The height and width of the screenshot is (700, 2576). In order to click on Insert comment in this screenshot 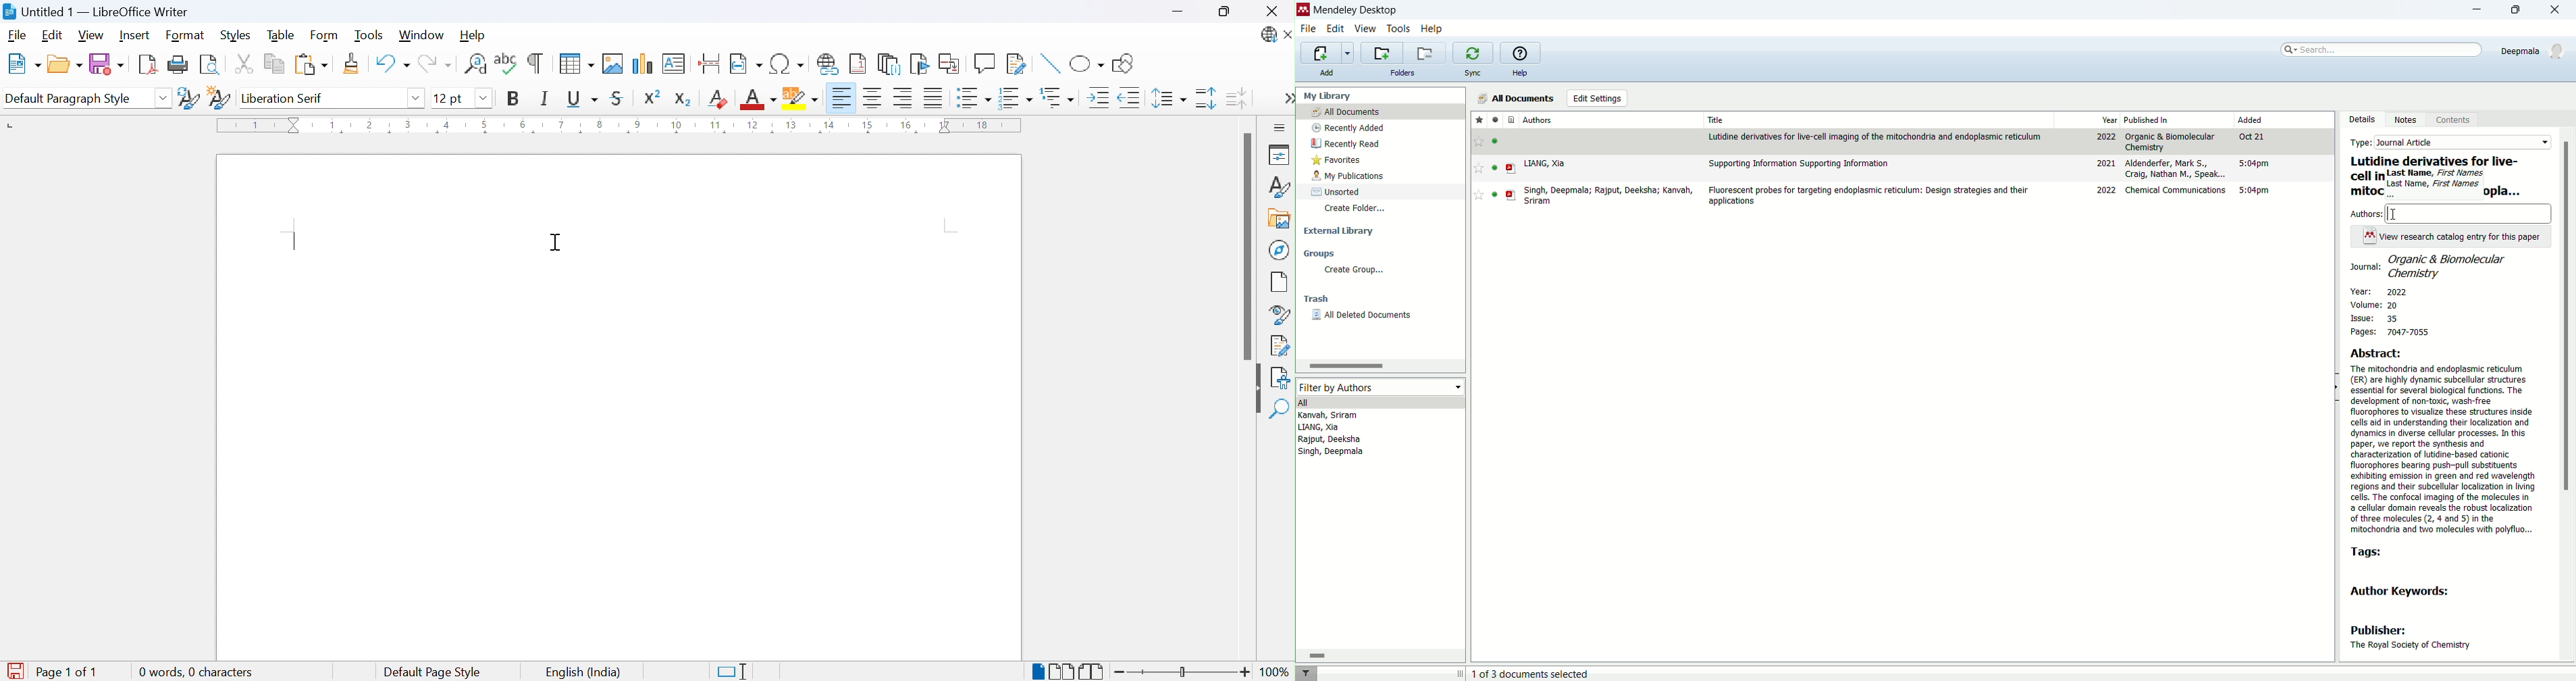, I will do `click(986, 63)`.